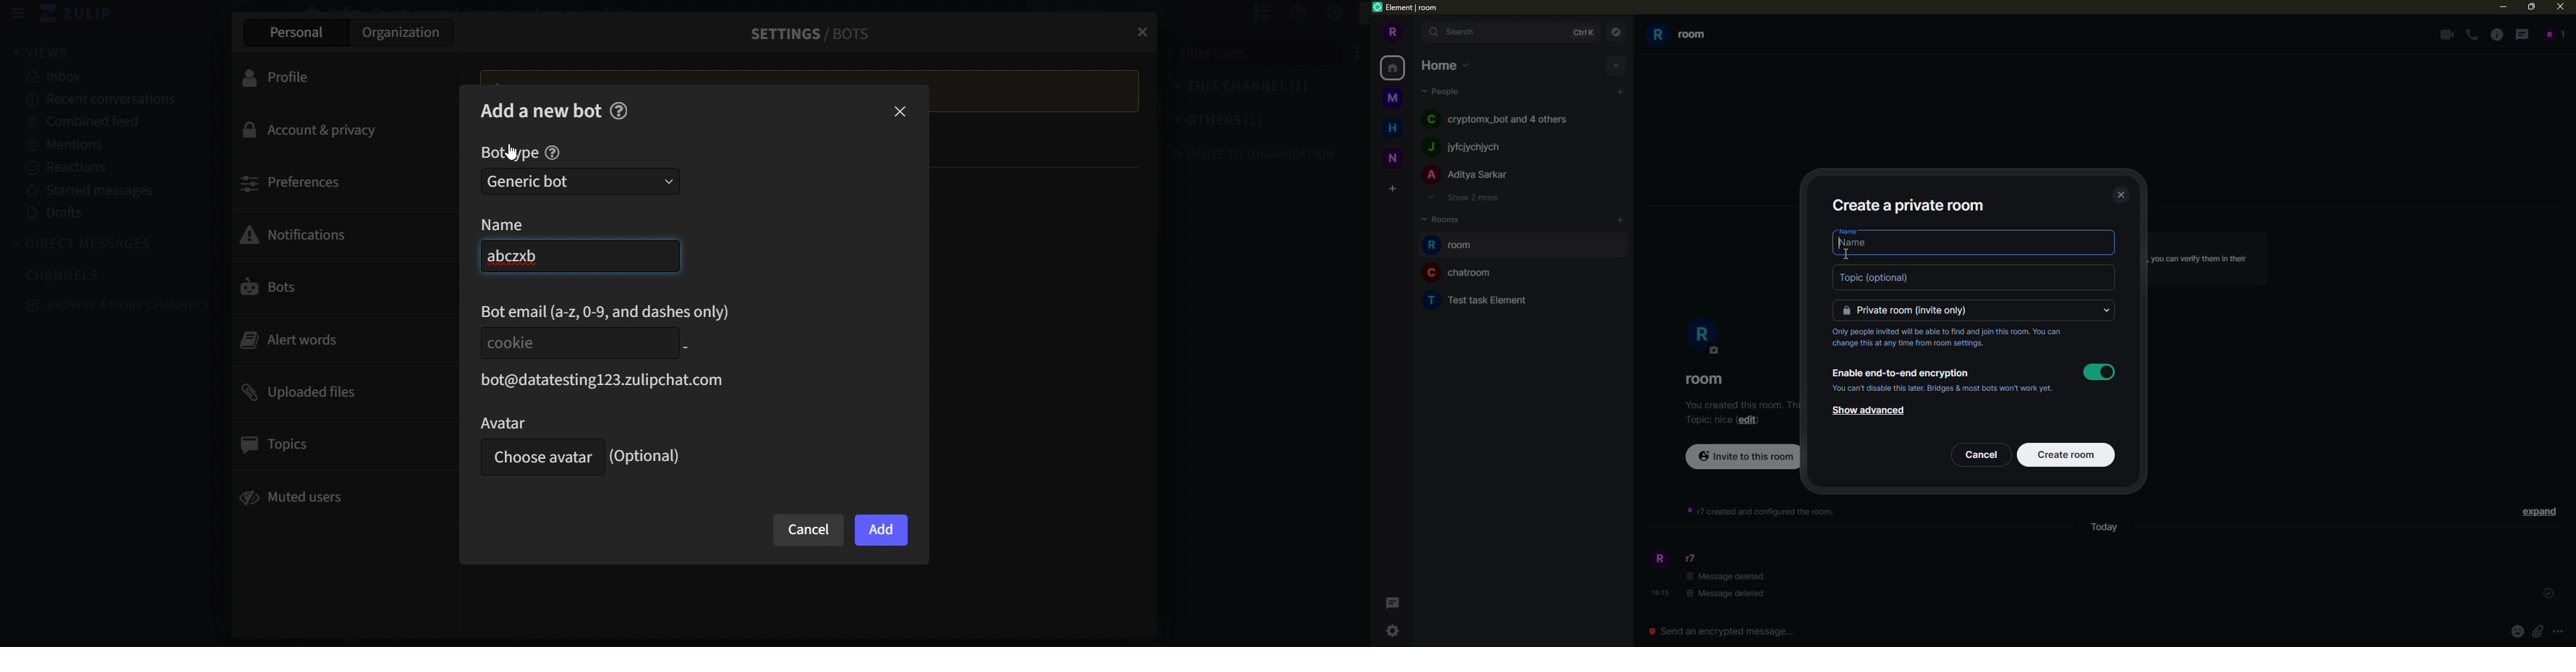 This screenshot has height=672, width=2576. I want to click on create room, so click(2067, 455).